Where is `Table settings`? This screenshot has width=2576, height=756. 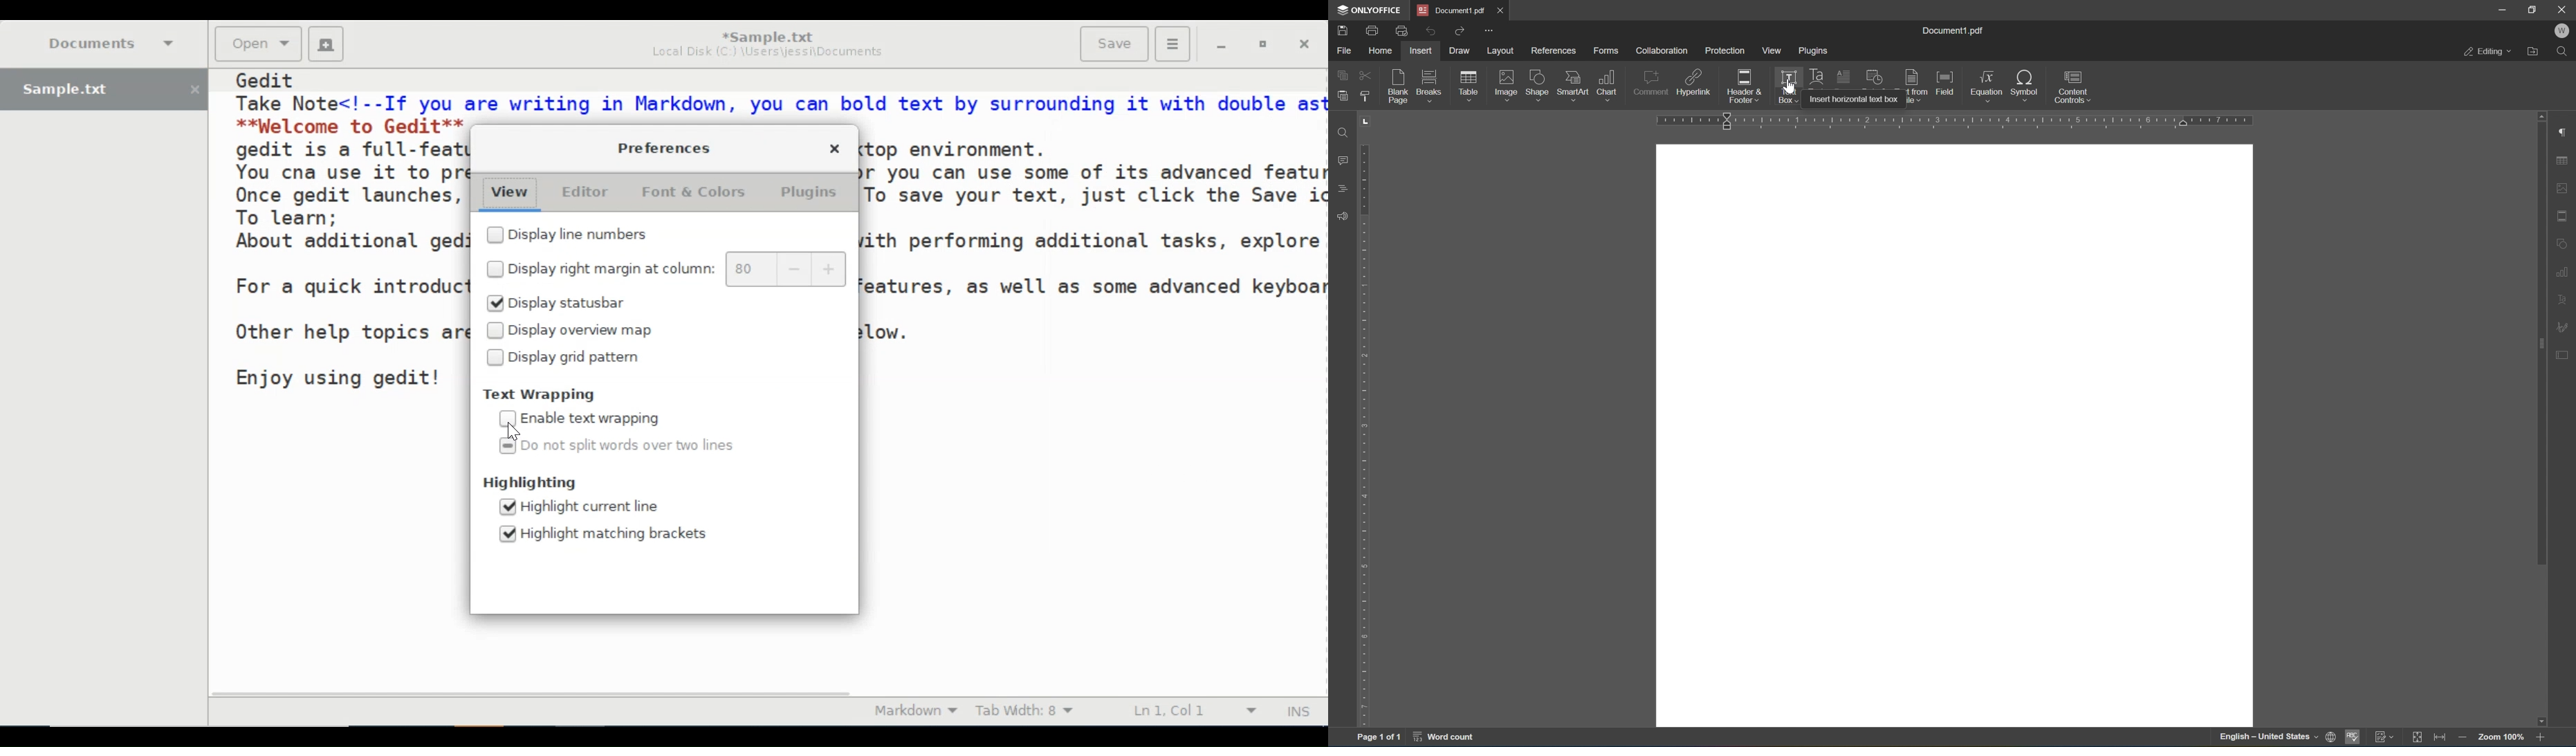
Table settings is located at coordinates (2563, 160).